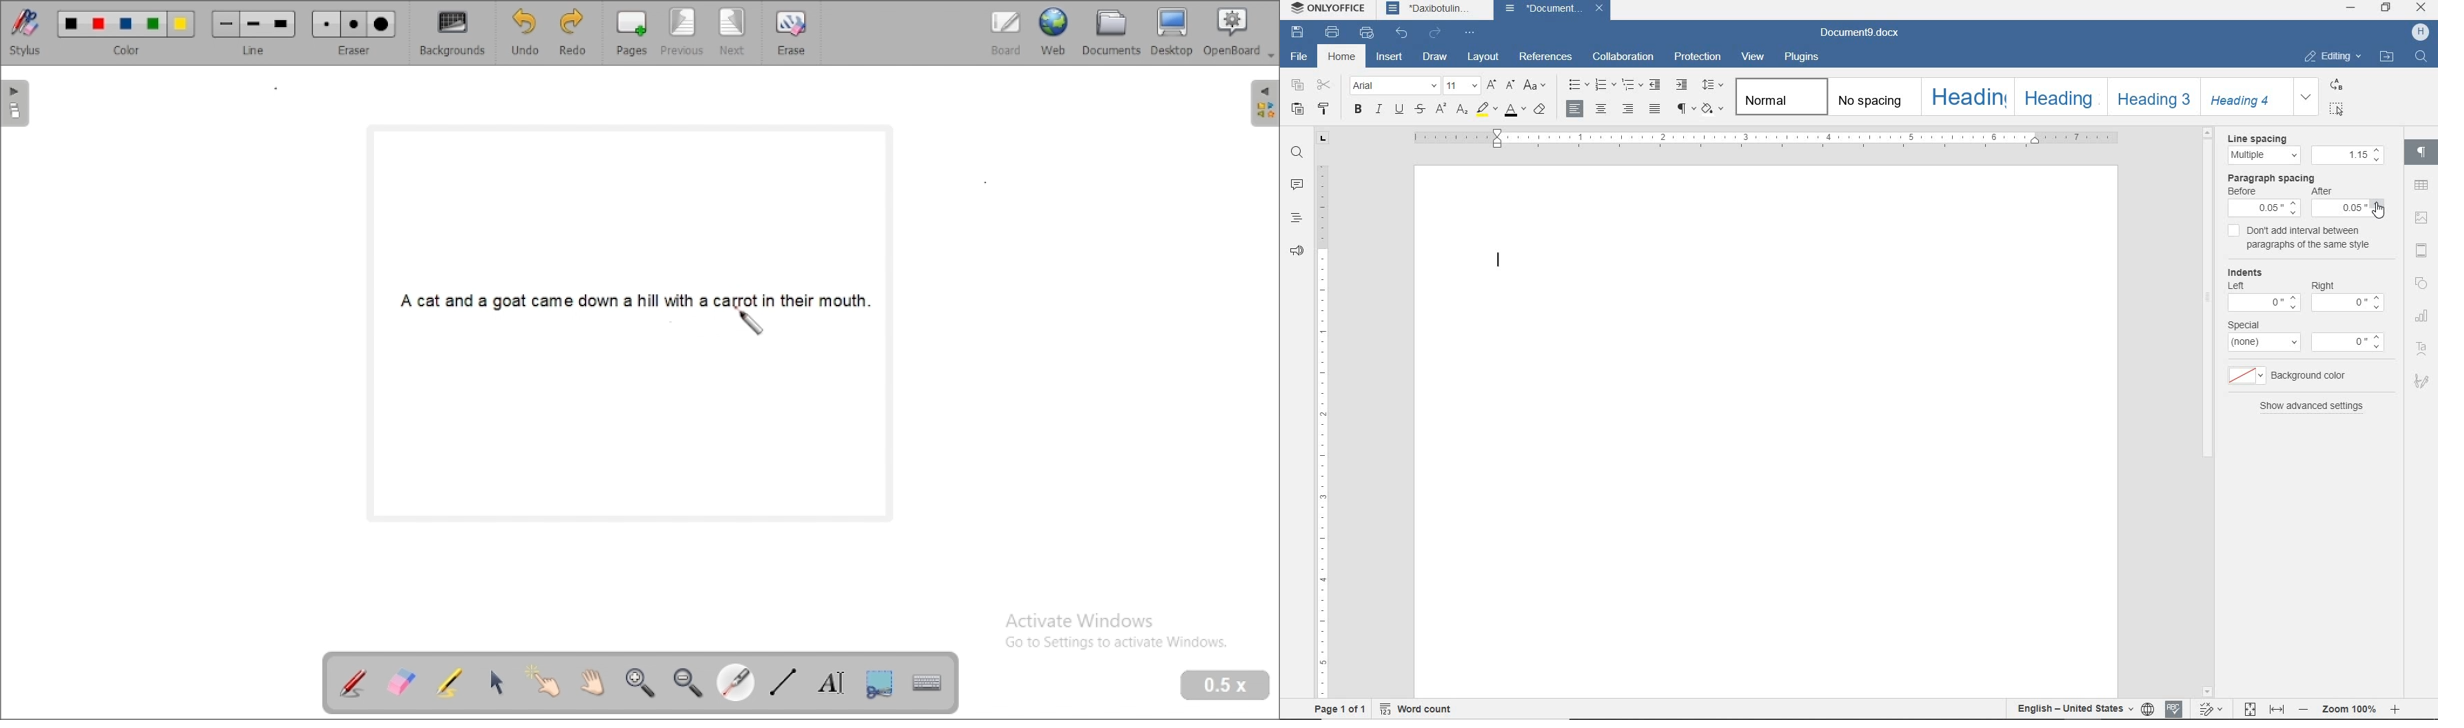 The image size is (2464, 728). I want to click on line spacing, so click(2257, 139).